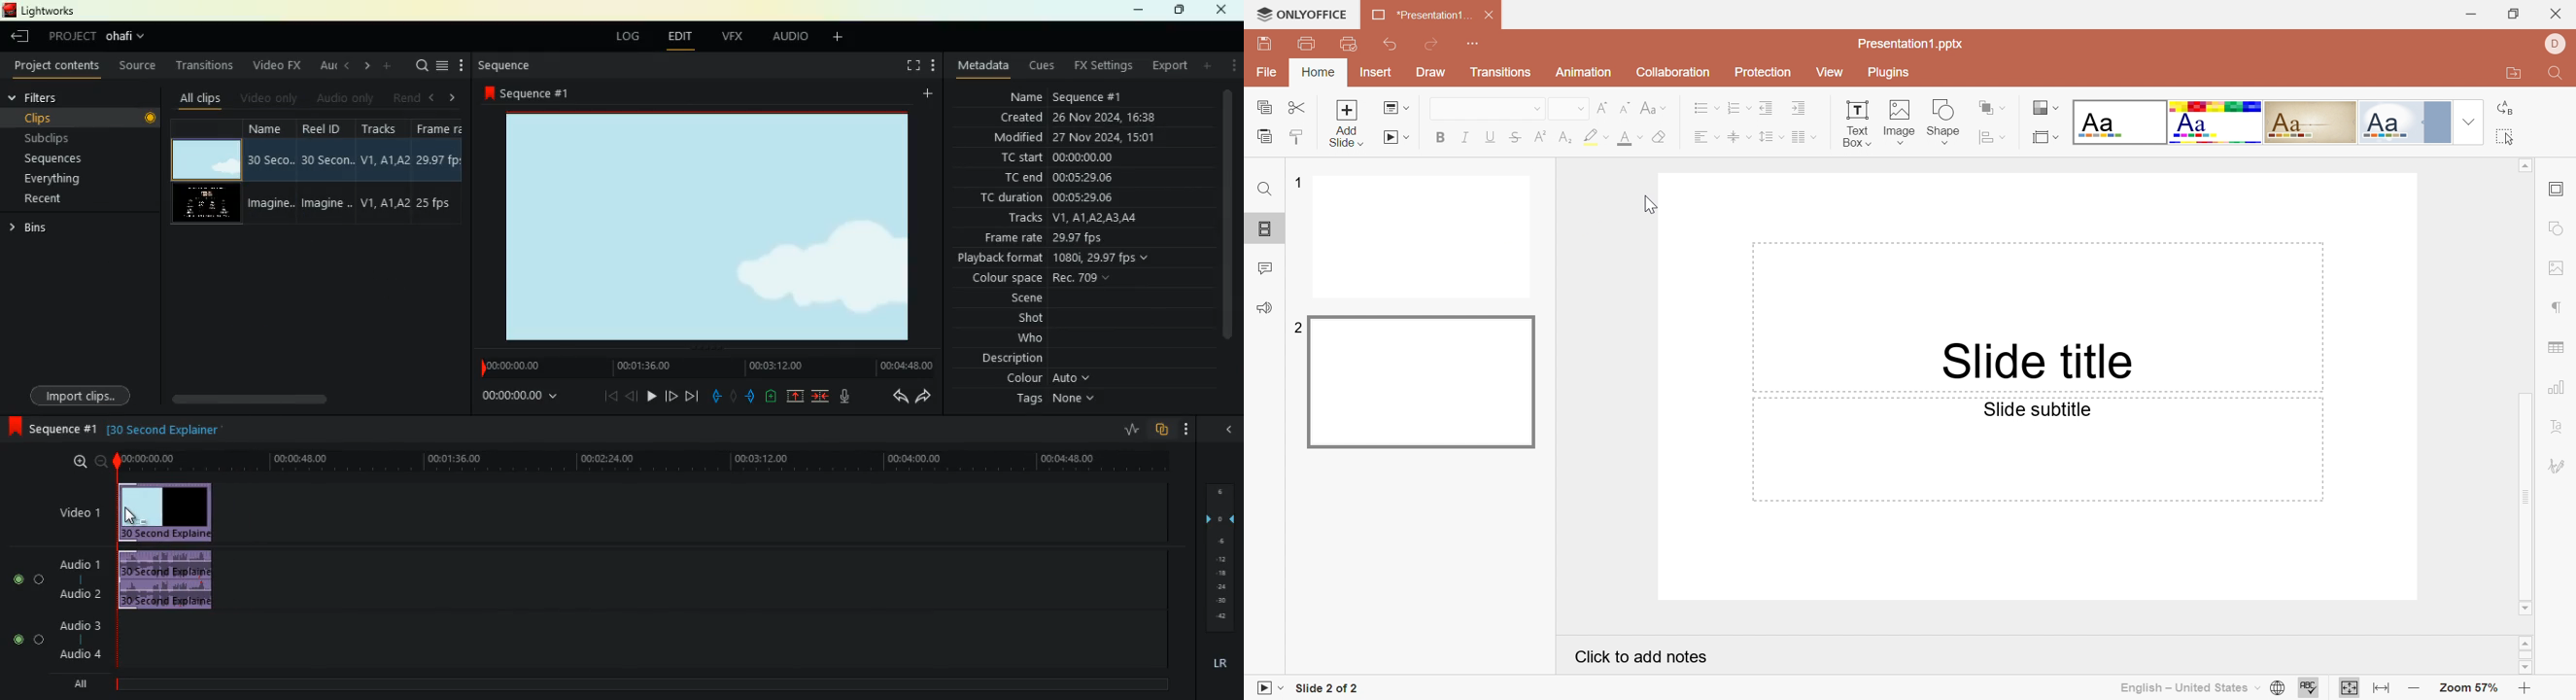  What do you see at coordinates (1901, 122) in the screenshot?
I see `image` at bounding box center [1901, 122].